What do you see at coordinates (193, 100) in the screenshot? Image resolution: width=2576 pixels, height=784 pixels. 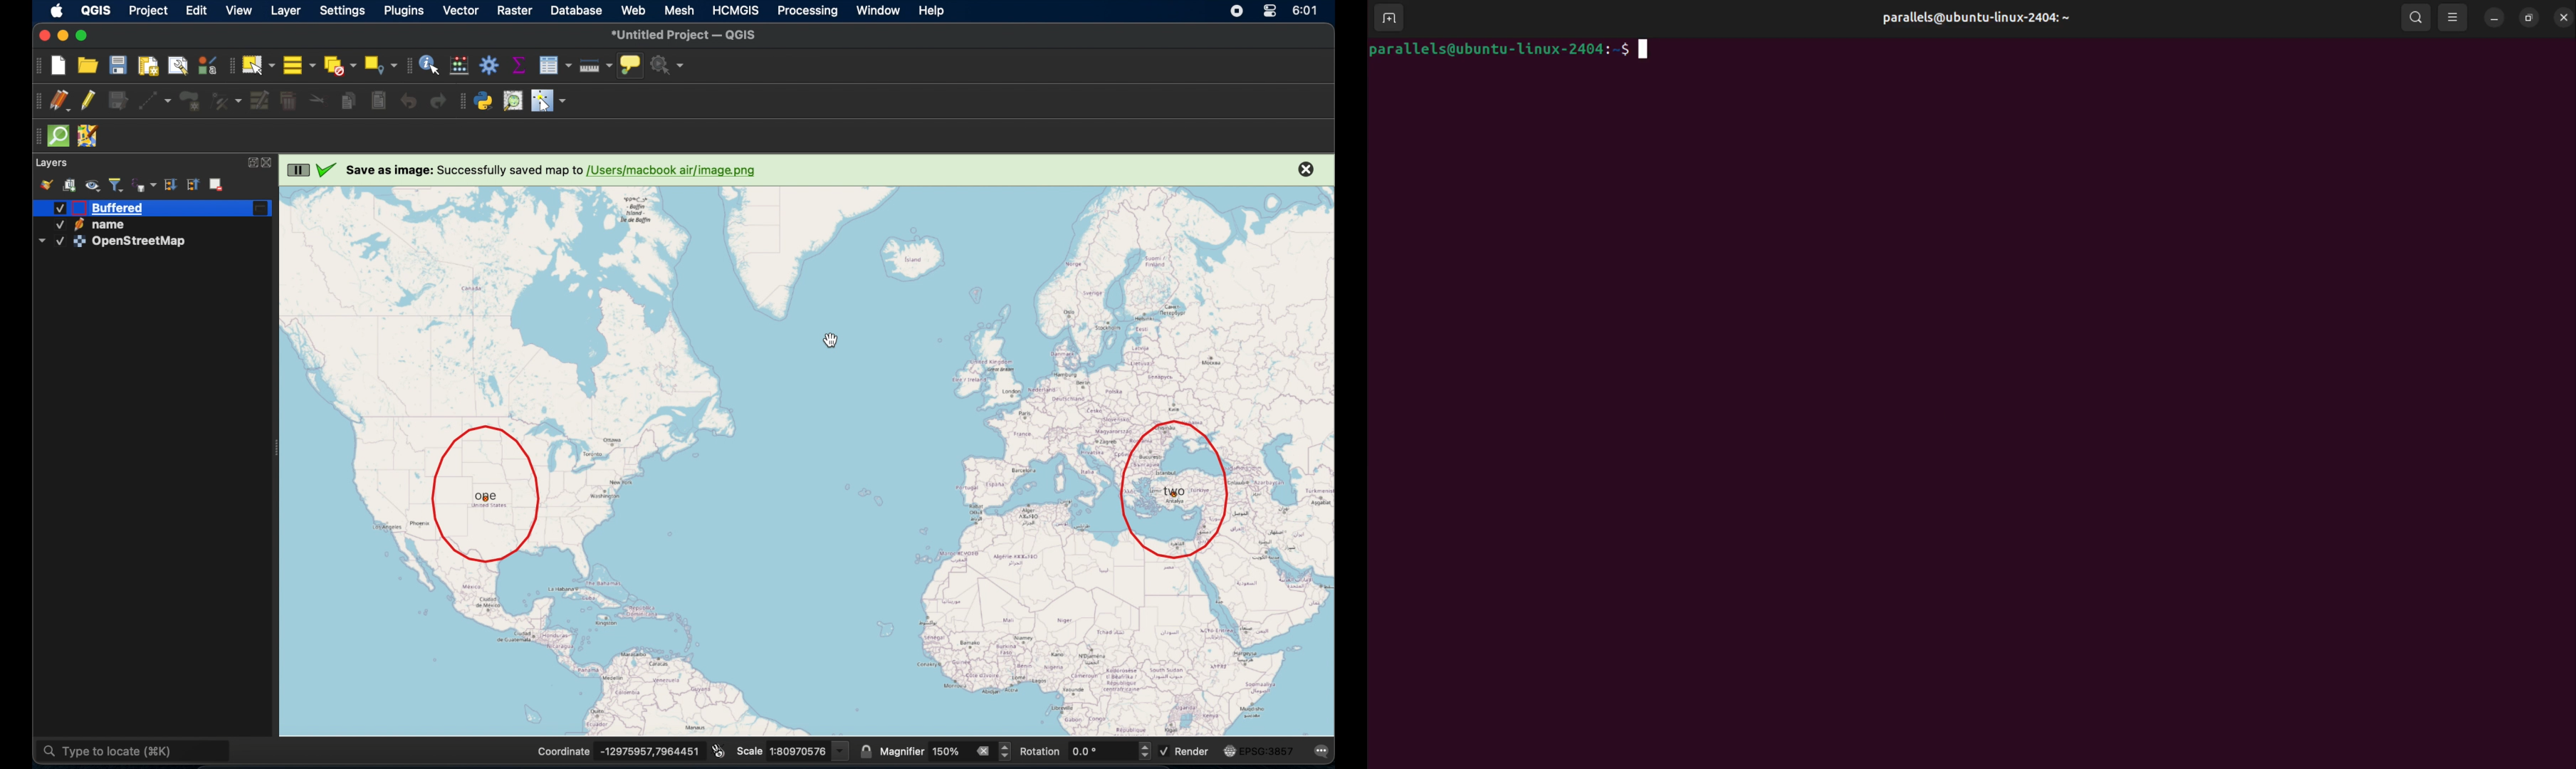 I see `add polygon feature` at bounding box center [193, 100].